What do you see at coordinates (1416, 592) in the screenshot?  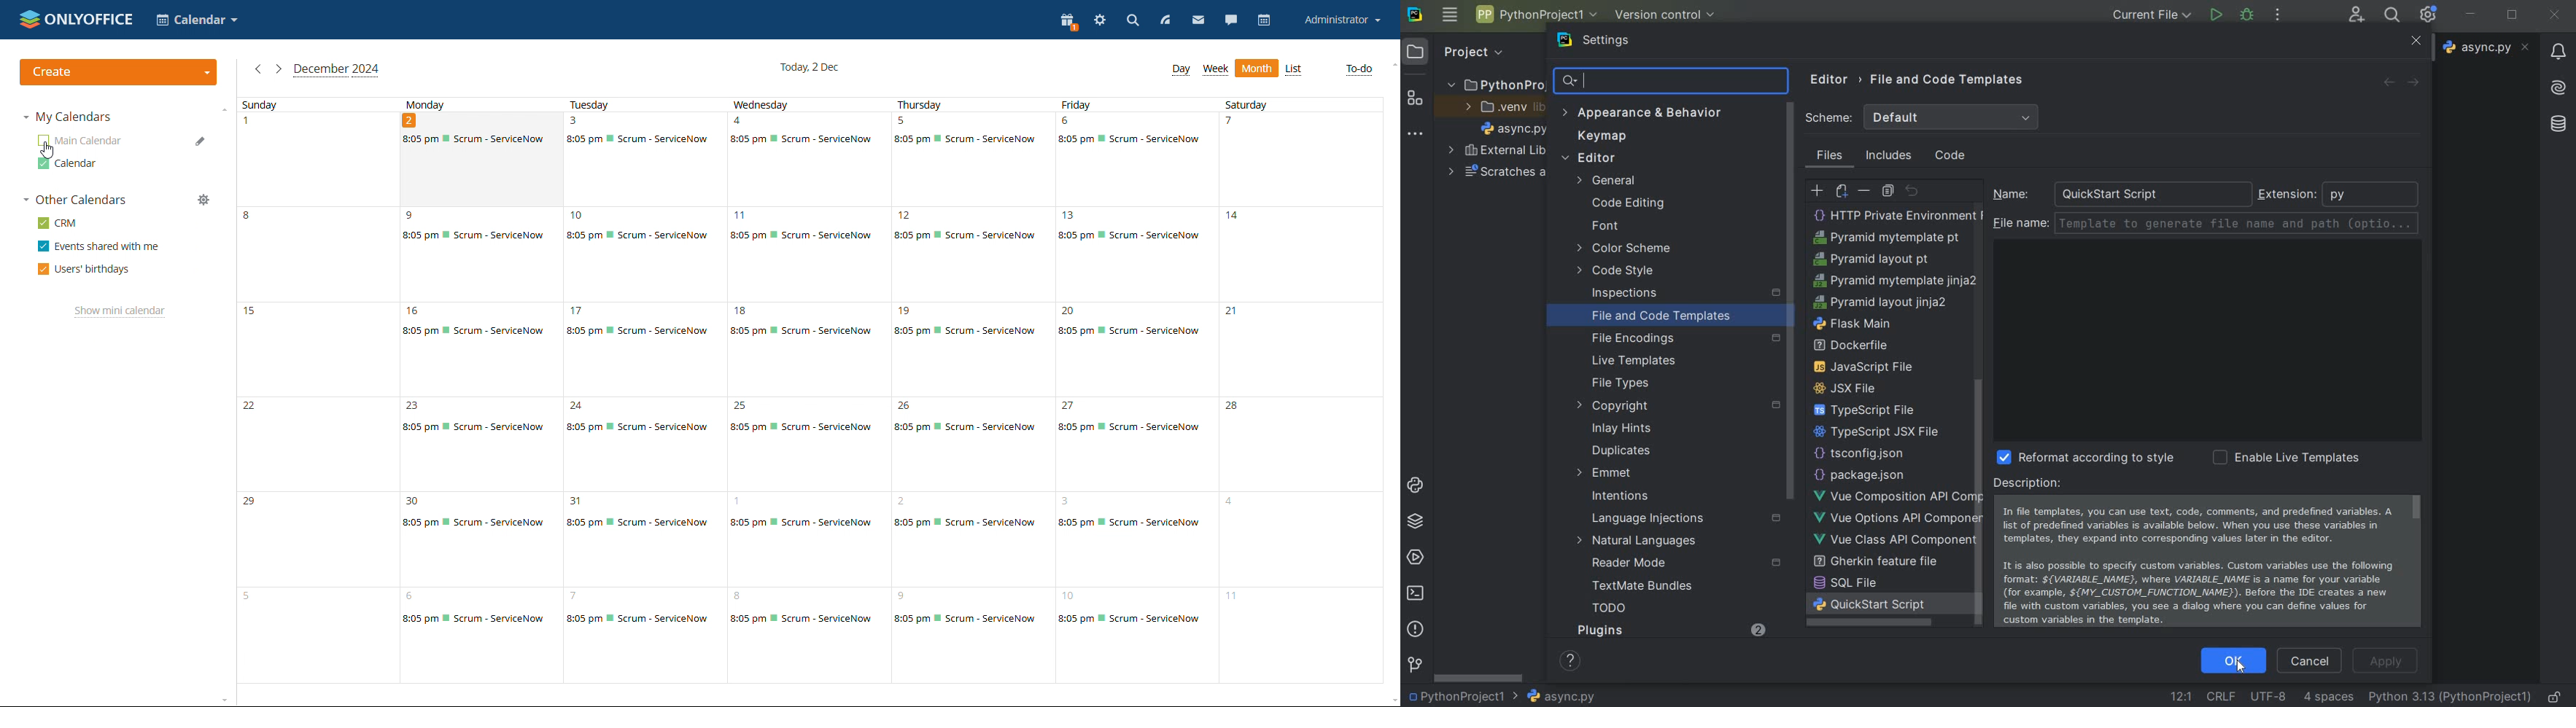 I see `terminal` at bounding box center [1416, 592].